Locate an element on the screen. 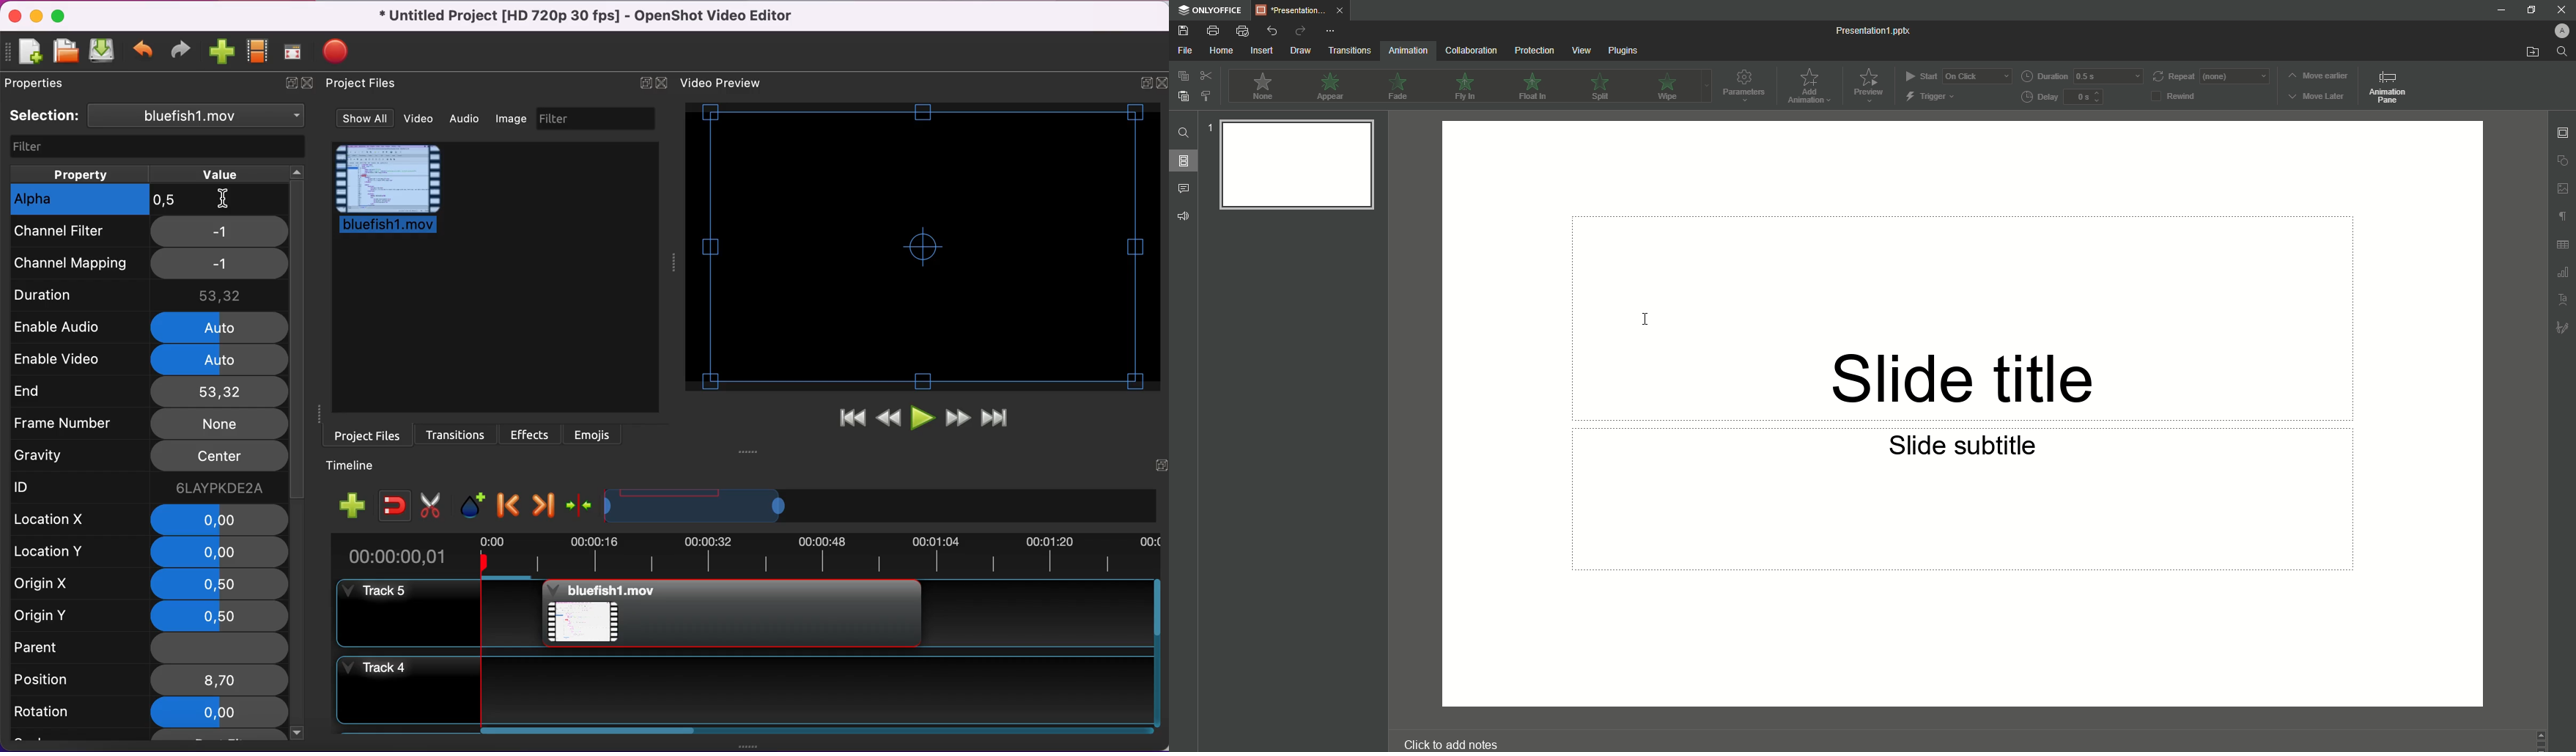 The width and height of the screenshot is (2576, 756). Wipe is located at coordinates (1666, 86).